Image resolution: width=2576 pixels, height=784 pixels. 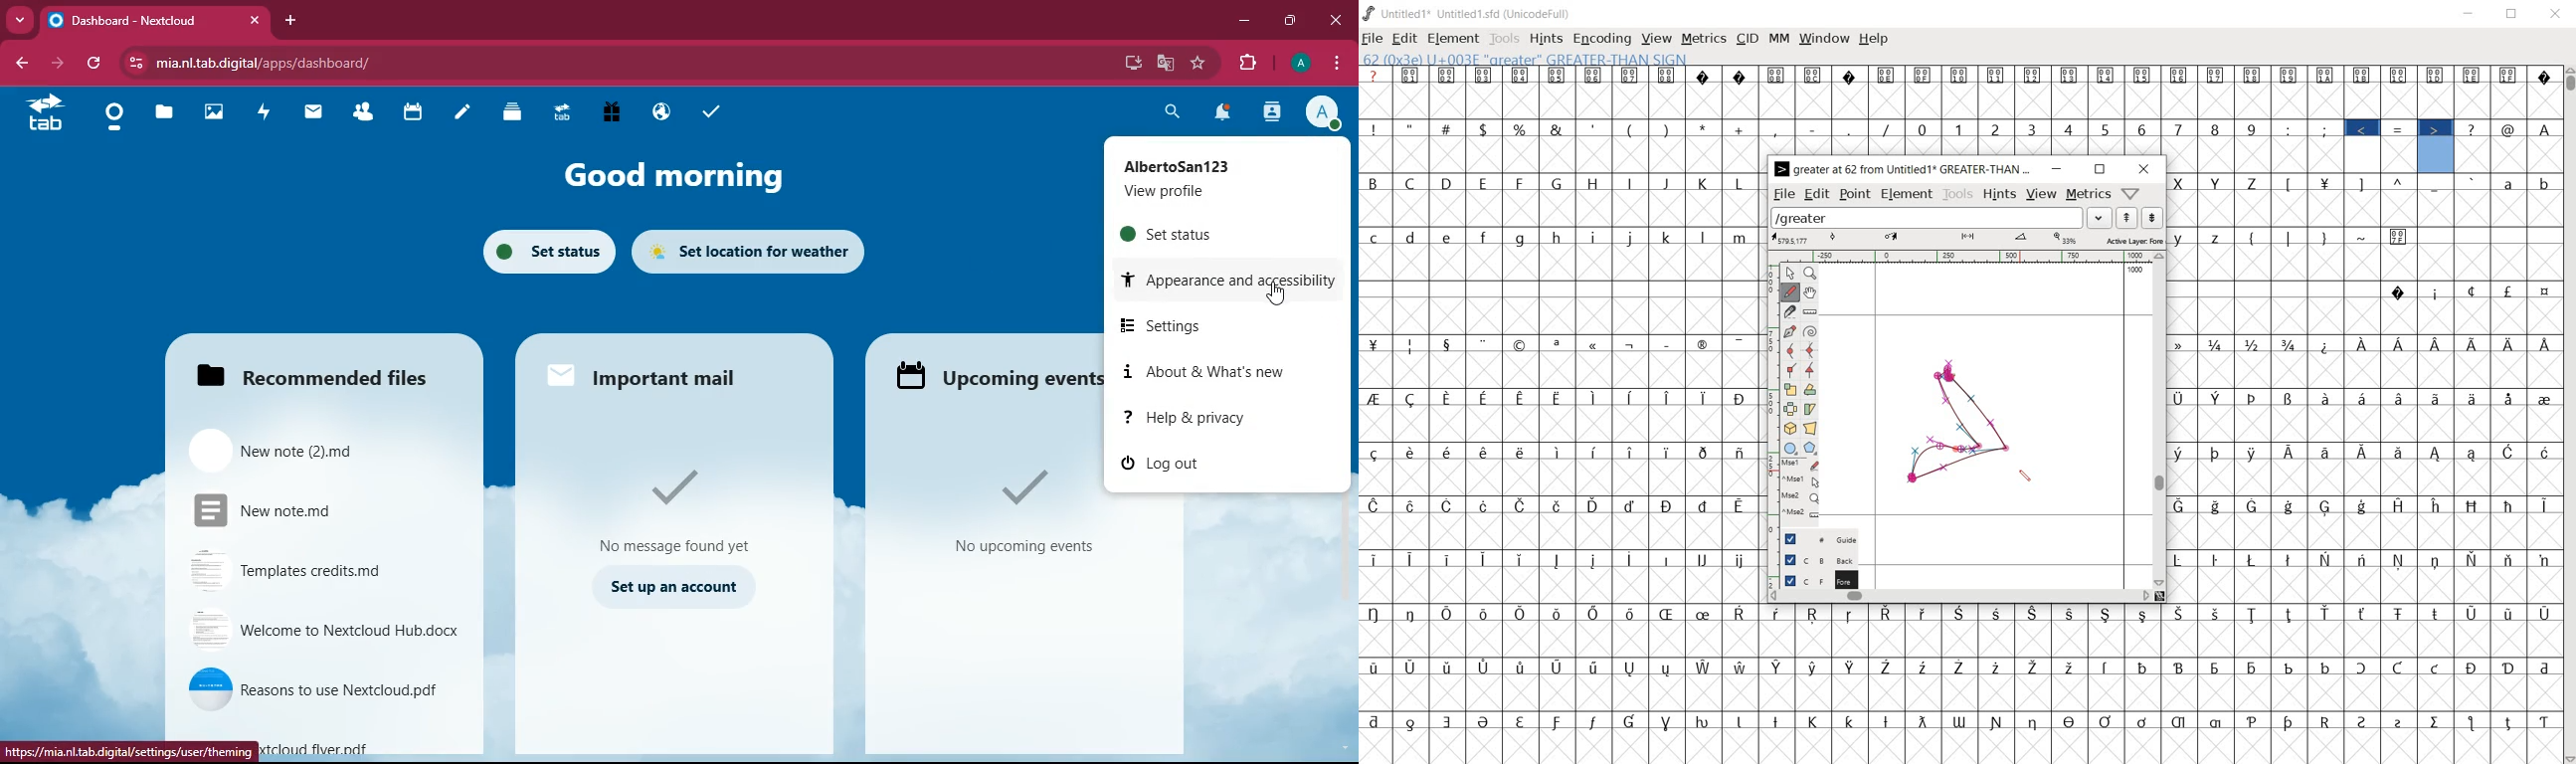 I want to click on window, so click(x=1824, y=40).